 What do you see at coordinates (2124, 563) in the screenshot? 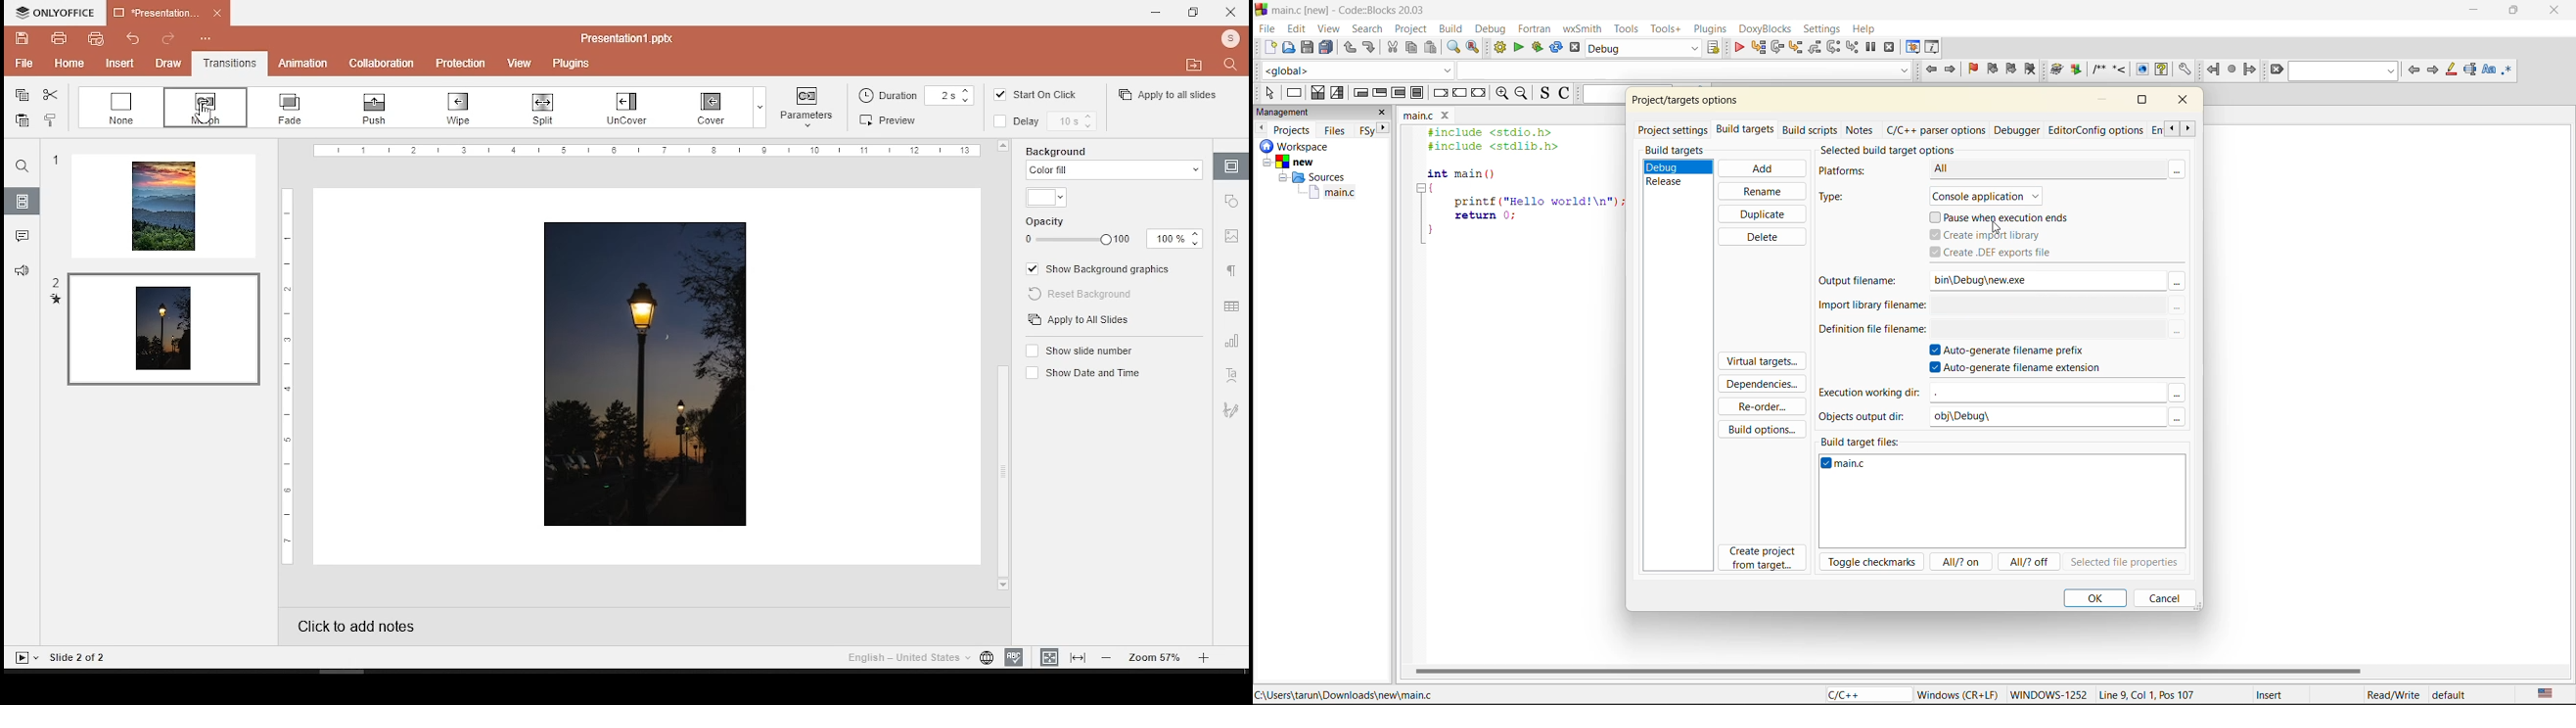
I see `selected file properties` at bounding box center [2124, 563].